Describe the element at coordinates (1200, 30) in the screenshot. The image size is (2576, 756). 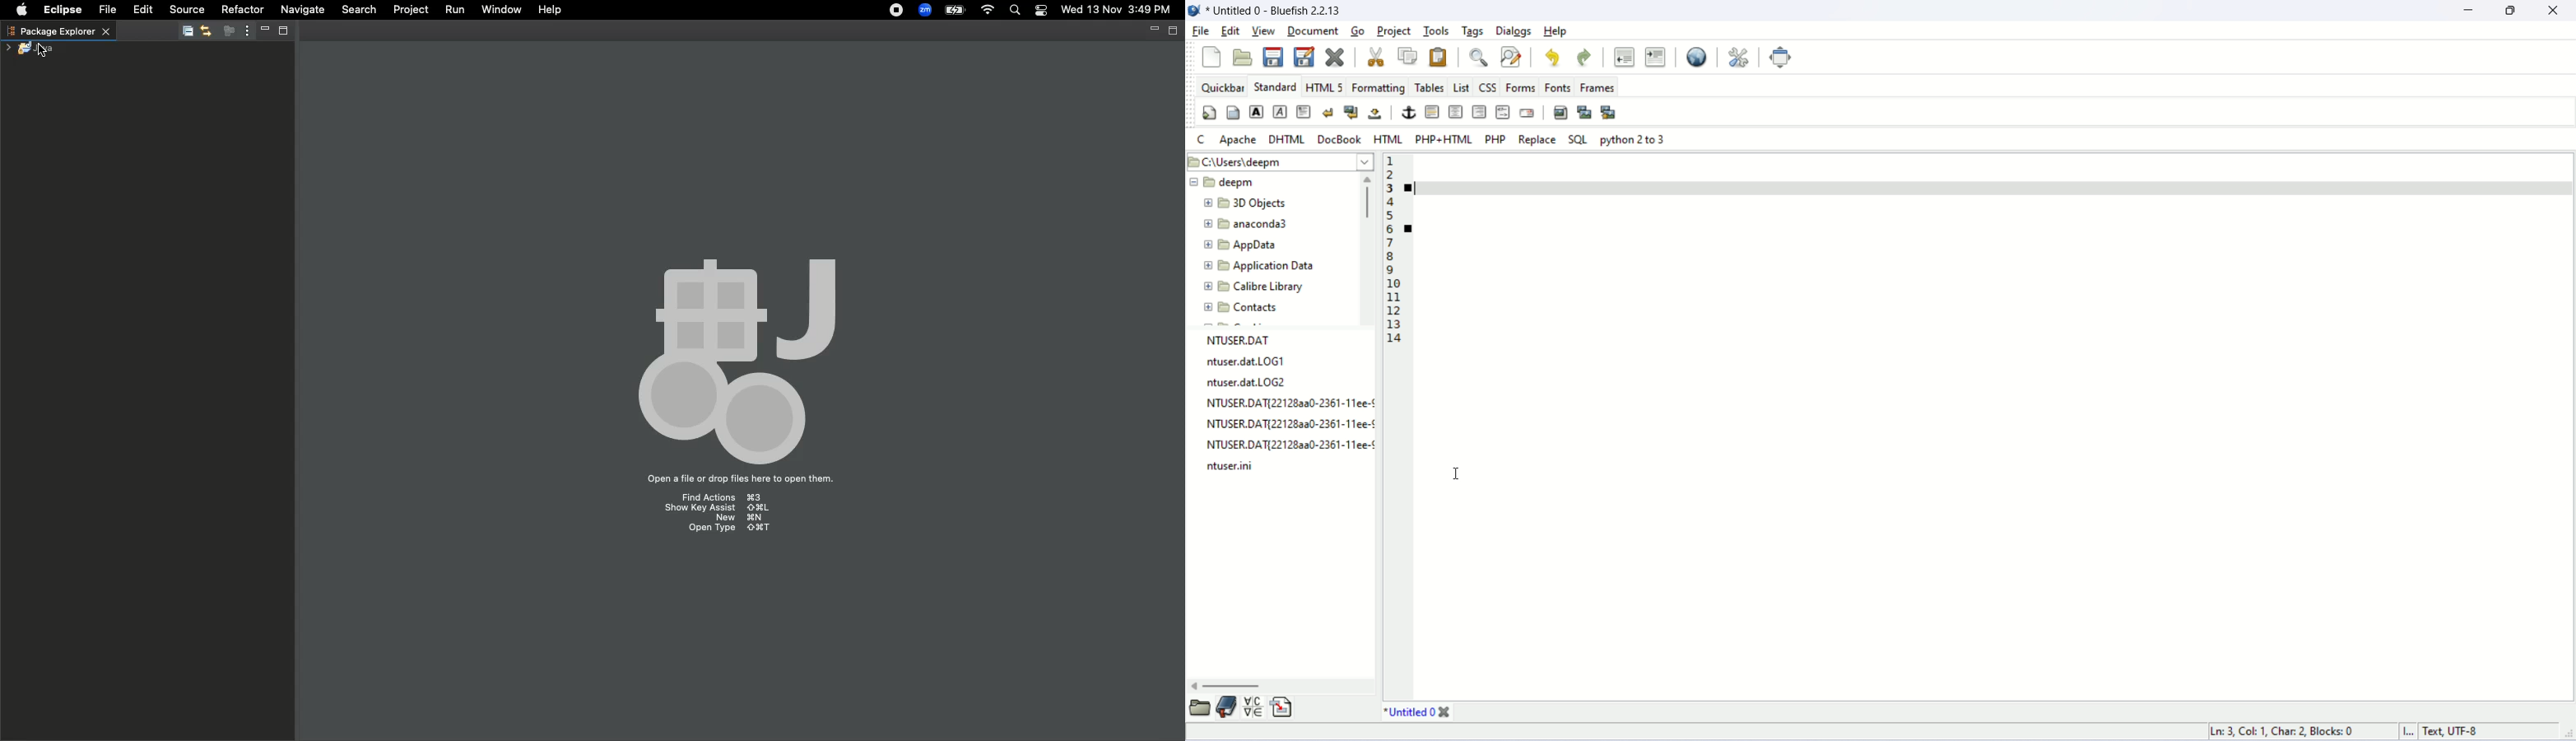
I see `file` at that location.